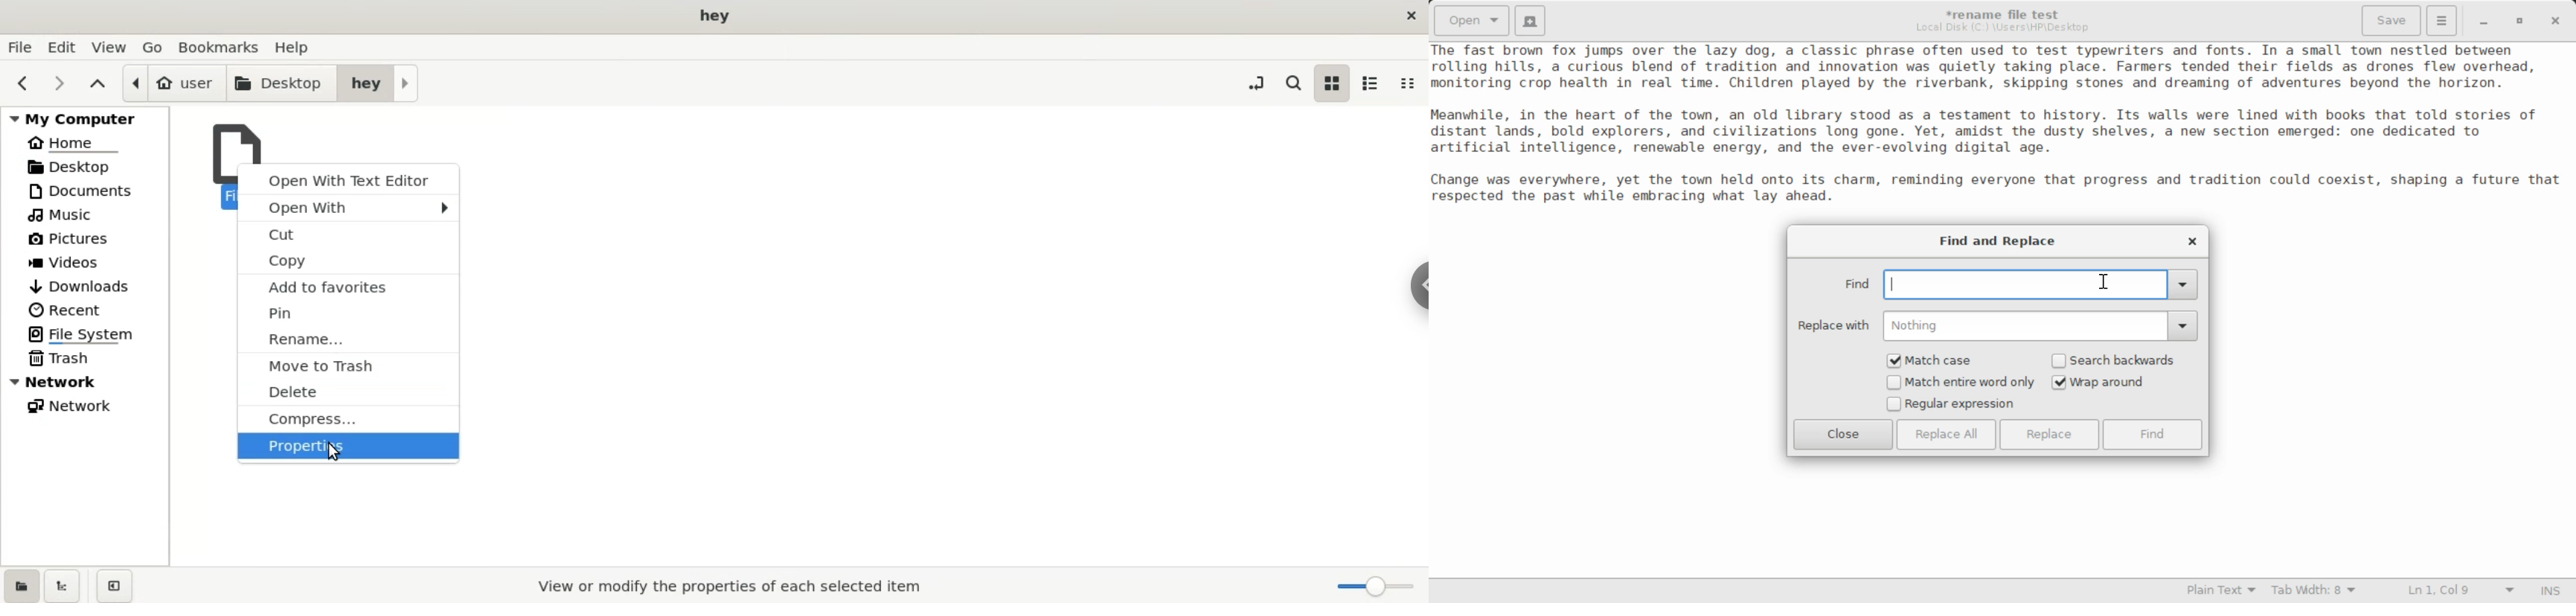 Image resolution: width=2576 pixels, height=616 pixels. Describe the element at coordinates (83, 360) in the screenshot. I see `trash` at that location.